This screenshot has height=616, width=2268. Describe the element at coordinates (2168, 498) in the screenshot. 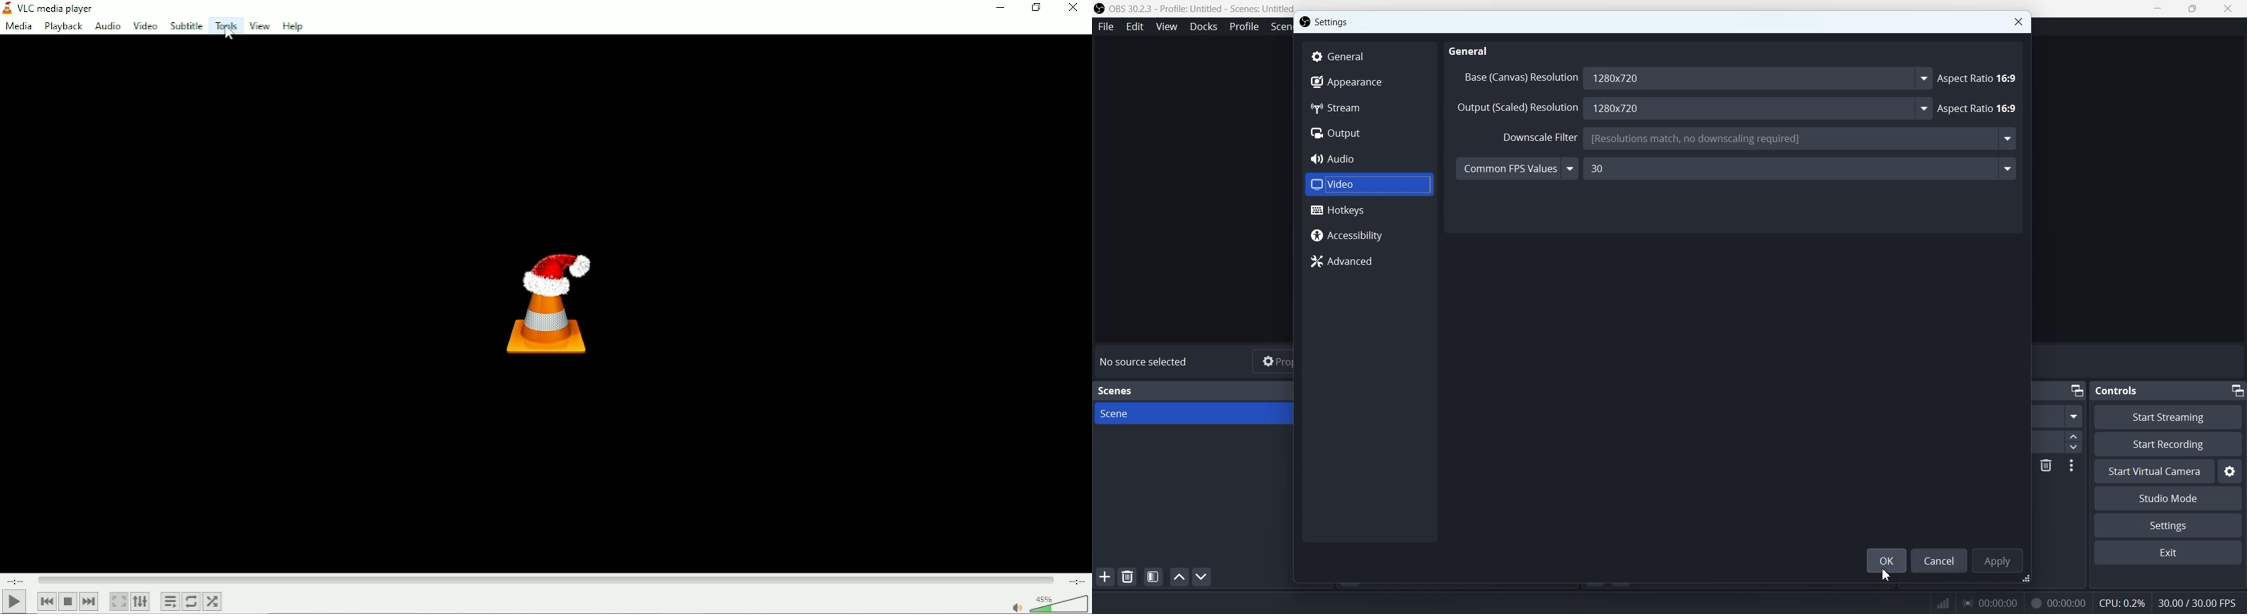

I see `Studio Mode` at that location.